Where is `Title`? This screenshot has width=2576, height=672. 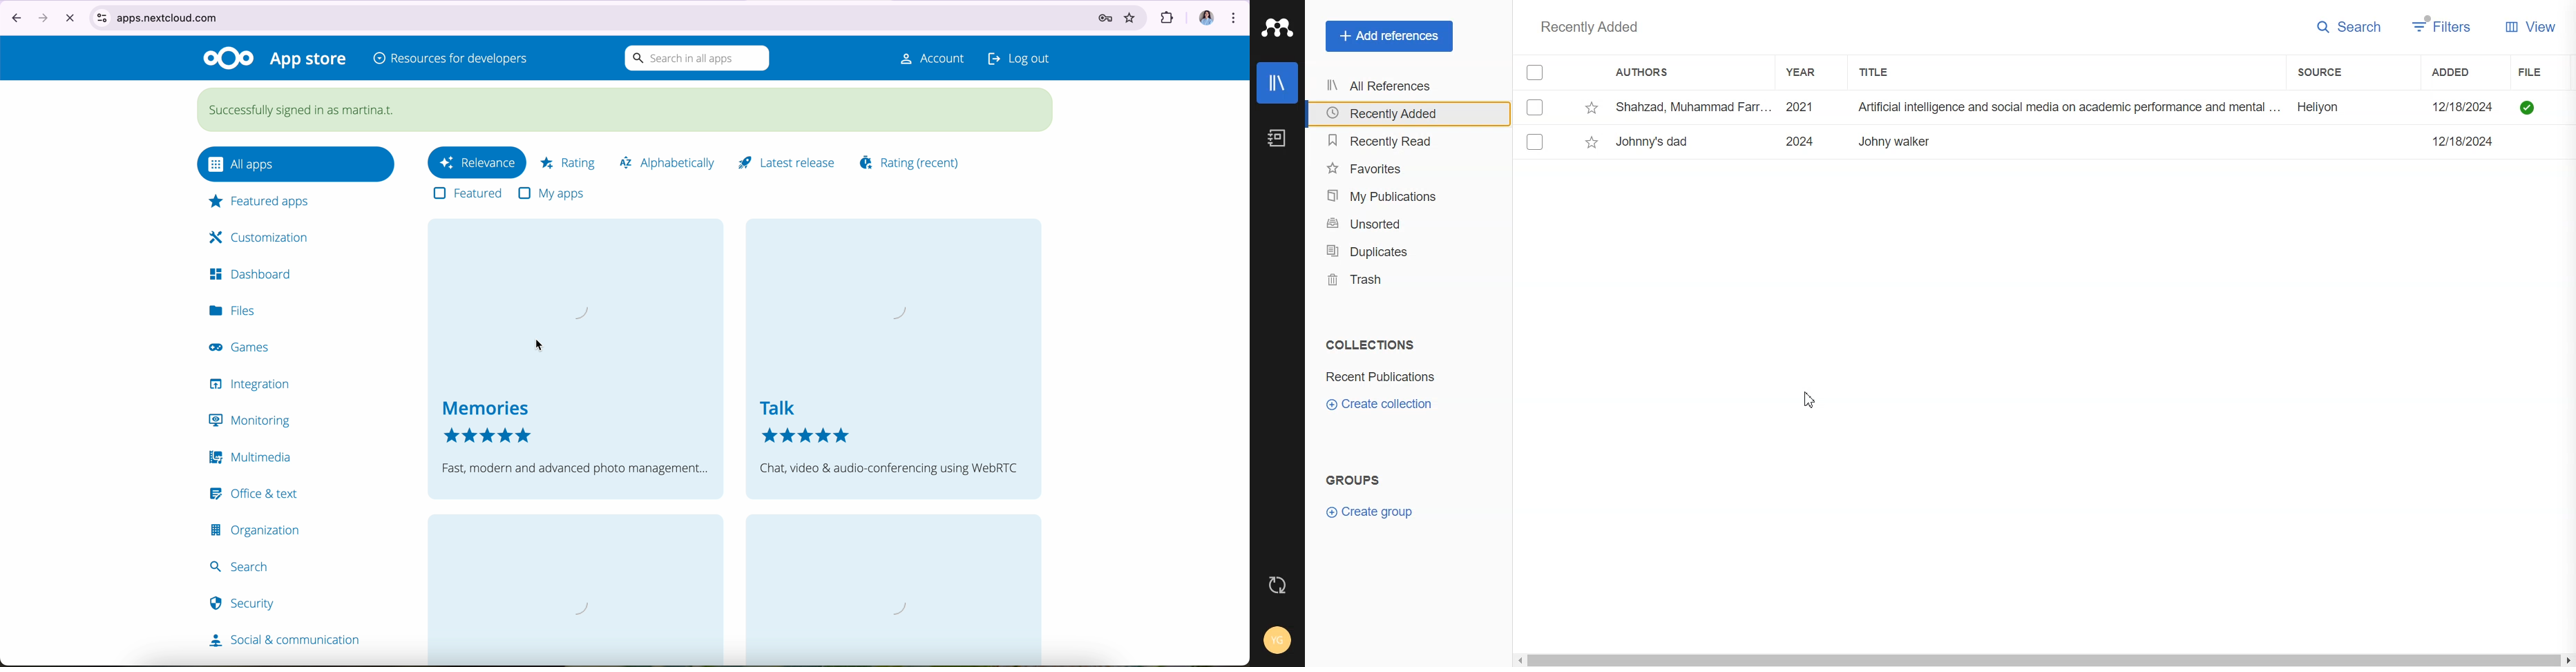
Title is located at coordinates (1886, 72).